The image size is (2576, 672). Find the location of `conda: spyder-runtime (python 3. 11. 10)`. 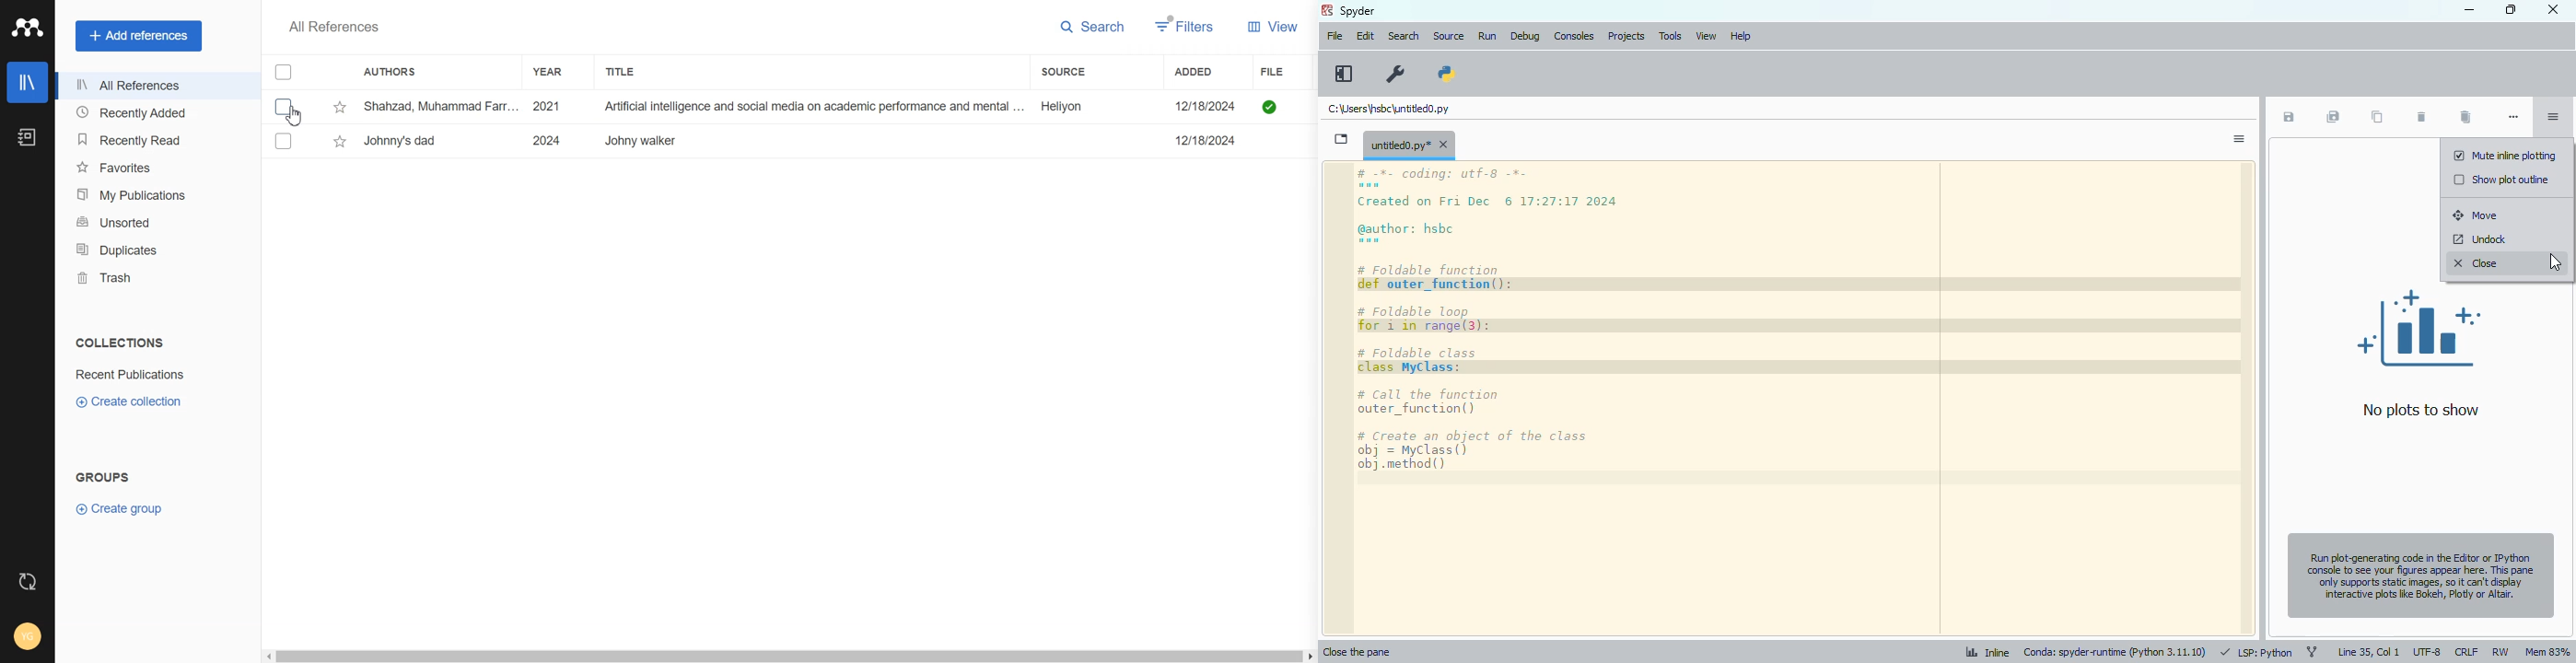

conda: spyder-runtime (python 3. 11. 10) is located at coordinates (2116, 652).